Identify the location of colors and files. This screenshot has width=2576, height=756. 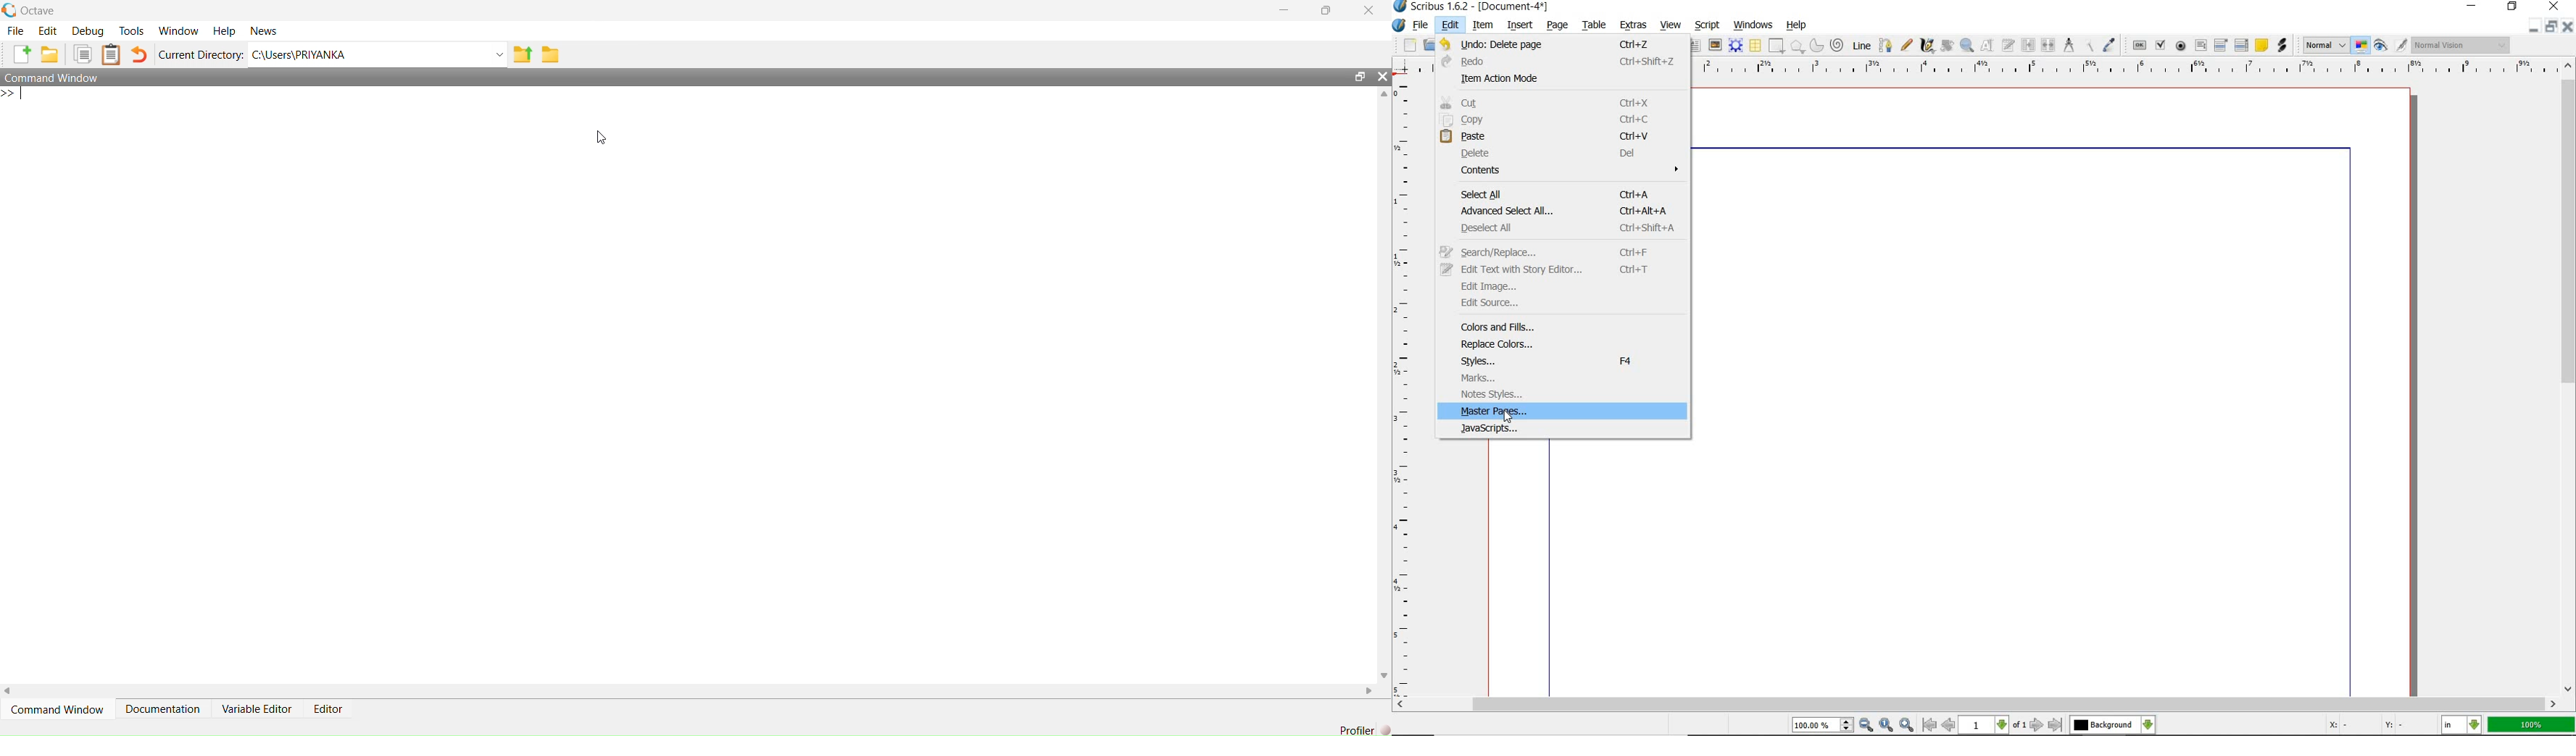
(1572, 327).